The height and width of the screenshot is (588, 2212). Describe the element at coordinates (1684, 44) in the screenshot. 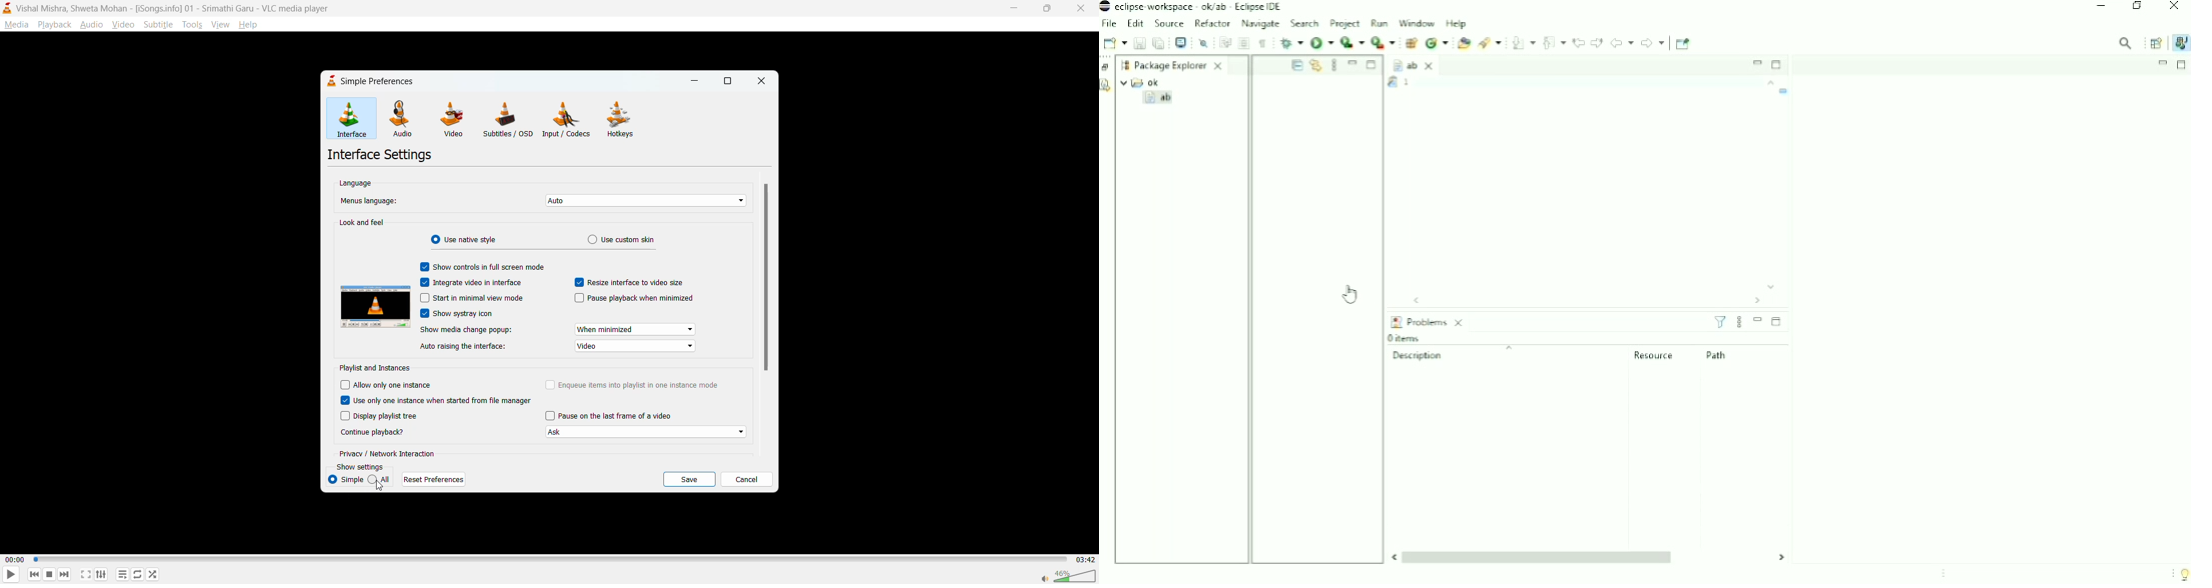

I see `Pin Editor` at that location.